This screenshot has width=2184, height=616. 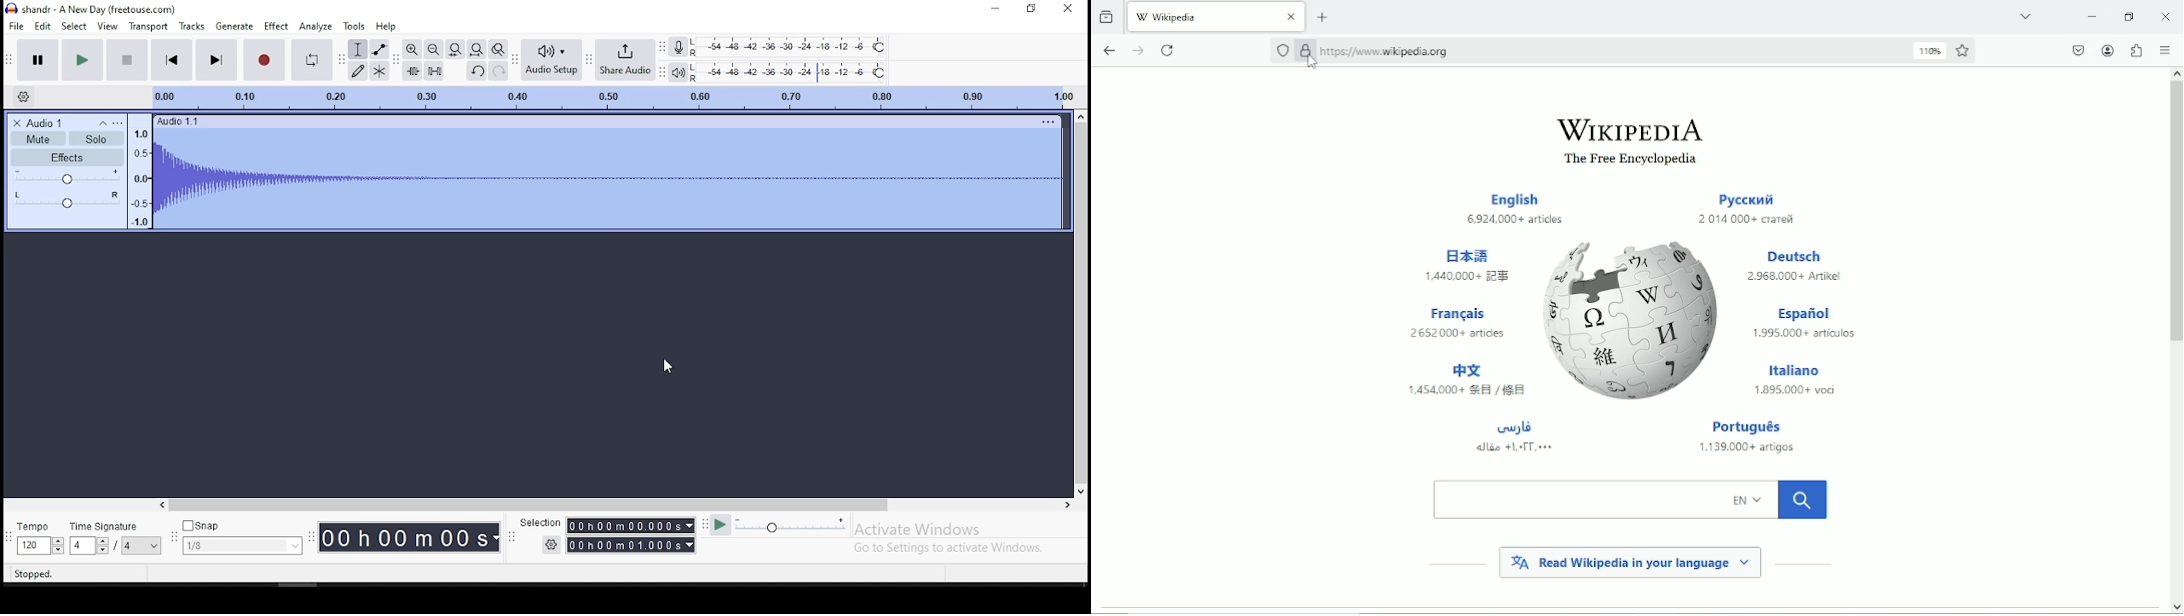 What do you see at coordinates (150, 26) in the screenshot?
I see `transport` at bounding box center [150, 26].